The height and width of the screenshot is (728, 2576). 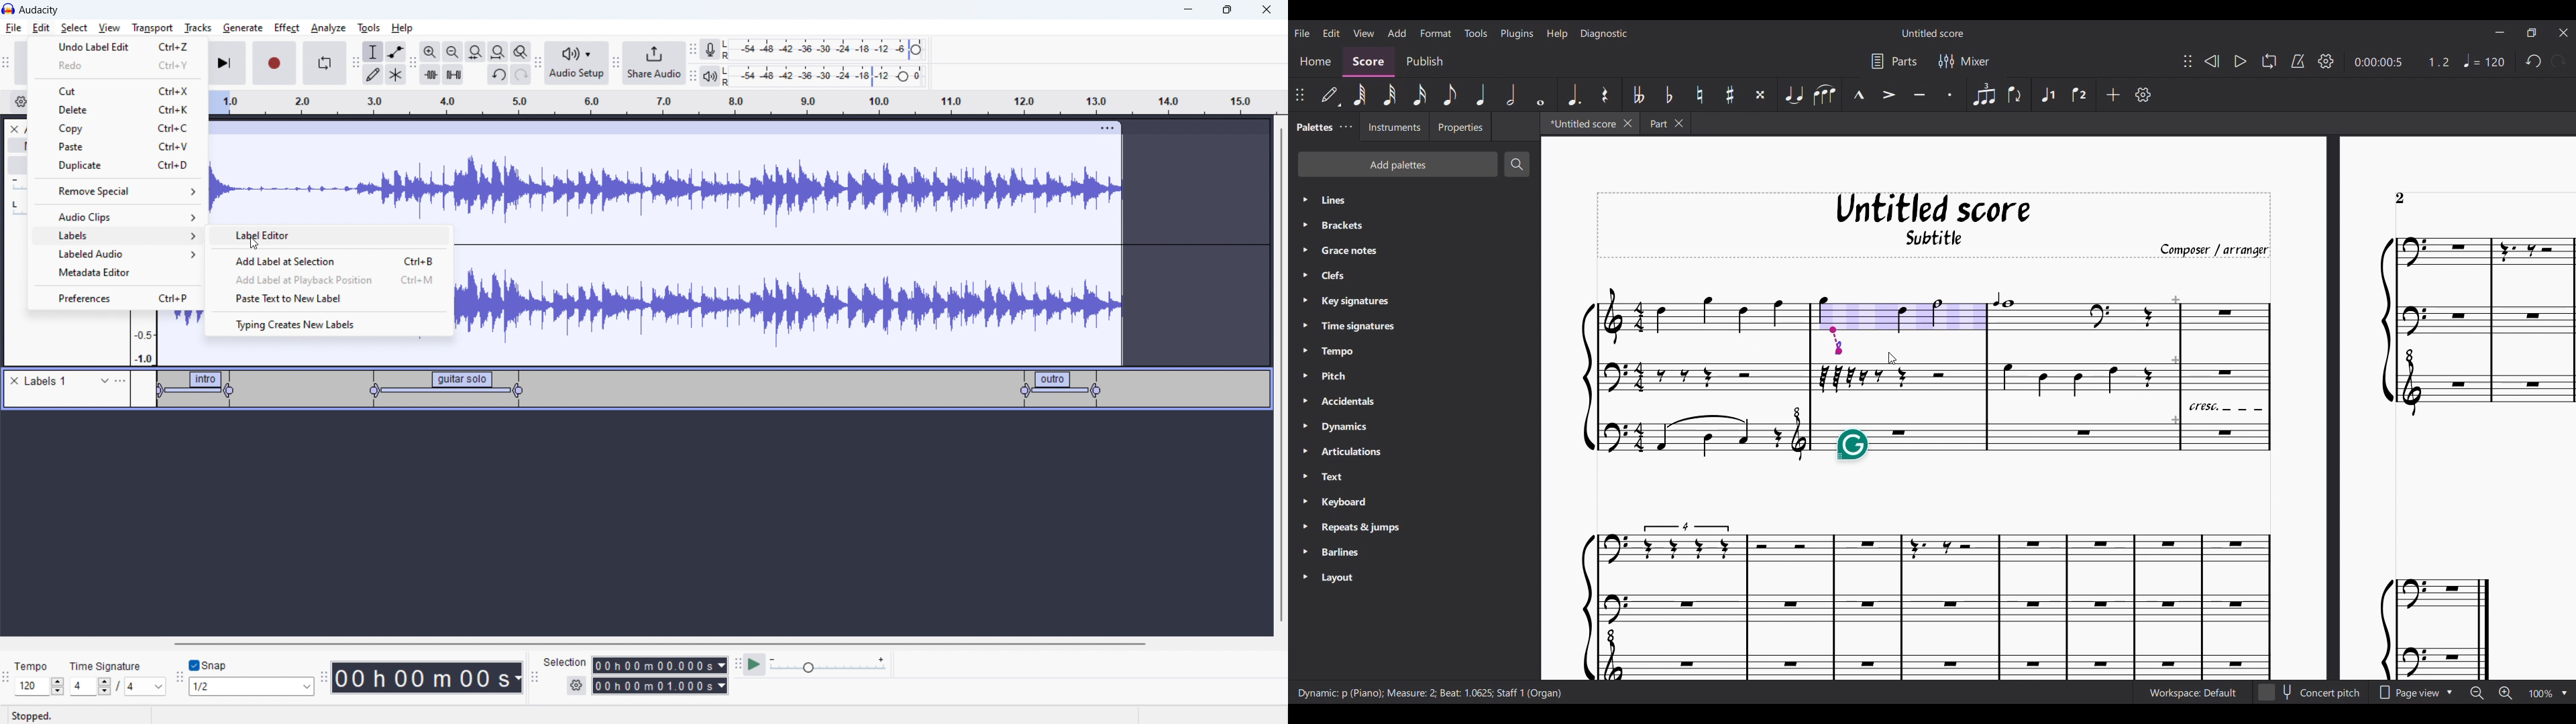 I want to click on Minimize , so click(x=2500, y=32).